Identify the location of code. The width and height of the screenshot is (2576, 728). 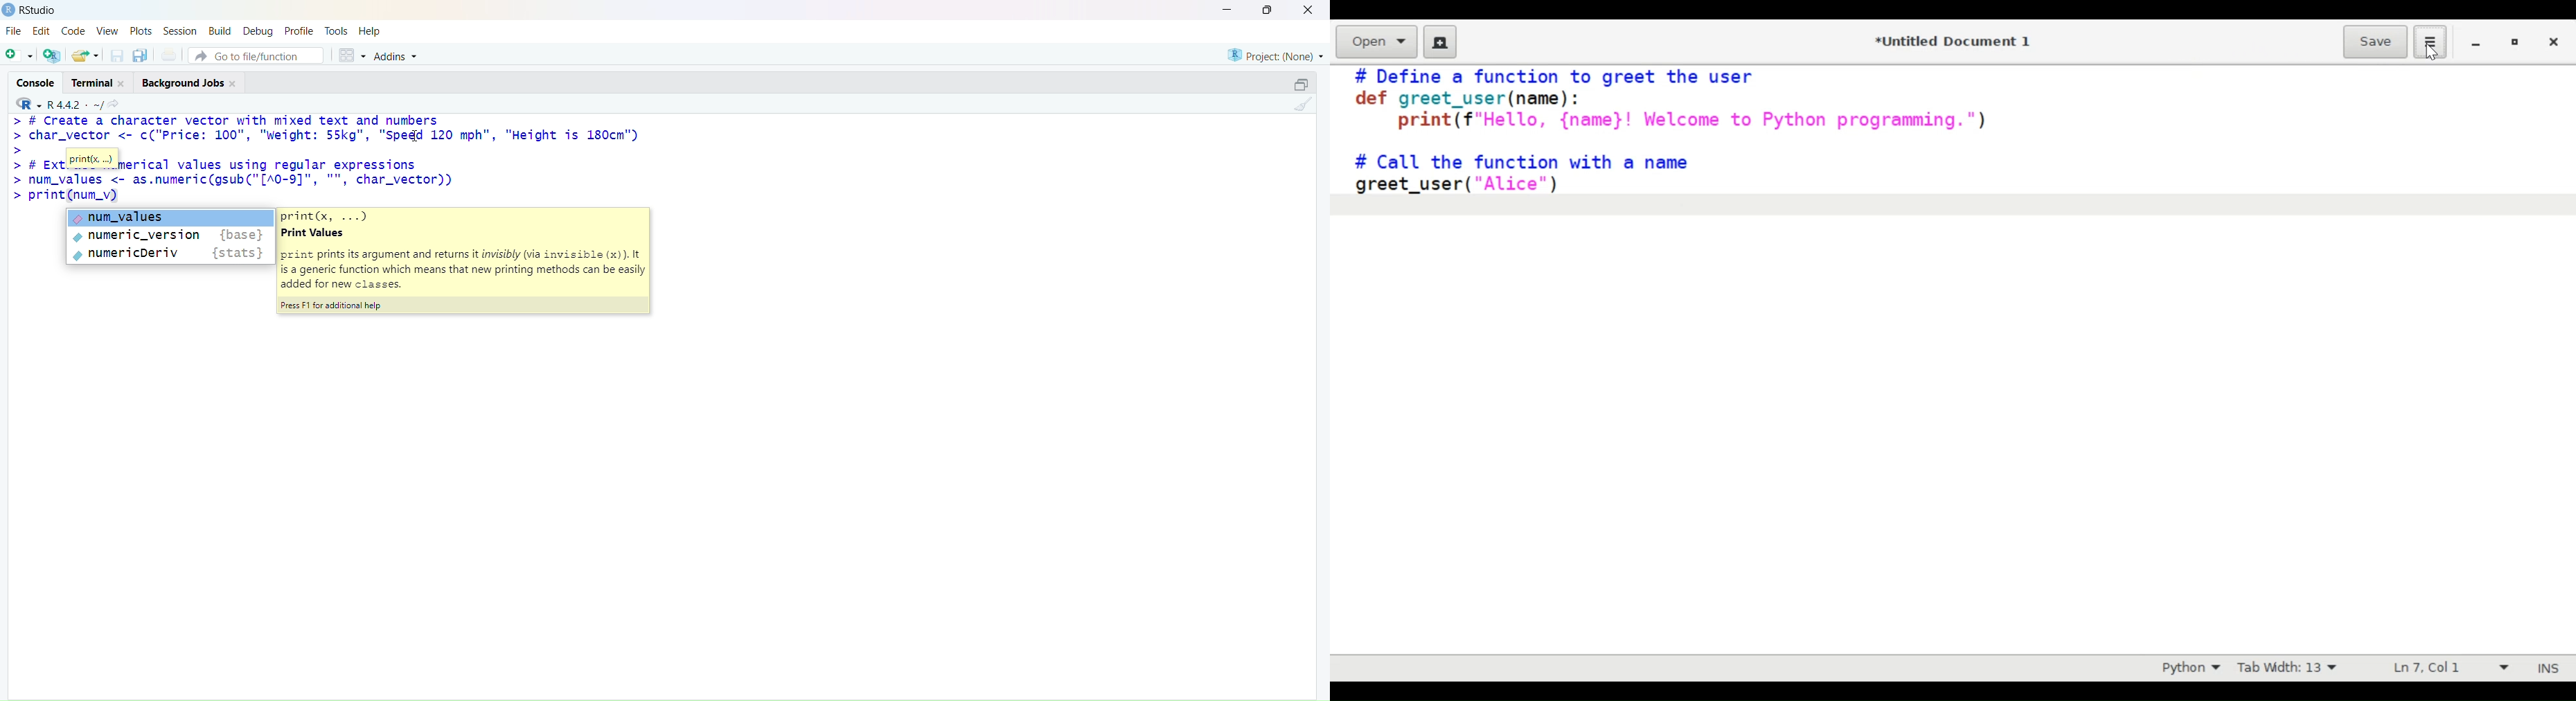
(73, 31).